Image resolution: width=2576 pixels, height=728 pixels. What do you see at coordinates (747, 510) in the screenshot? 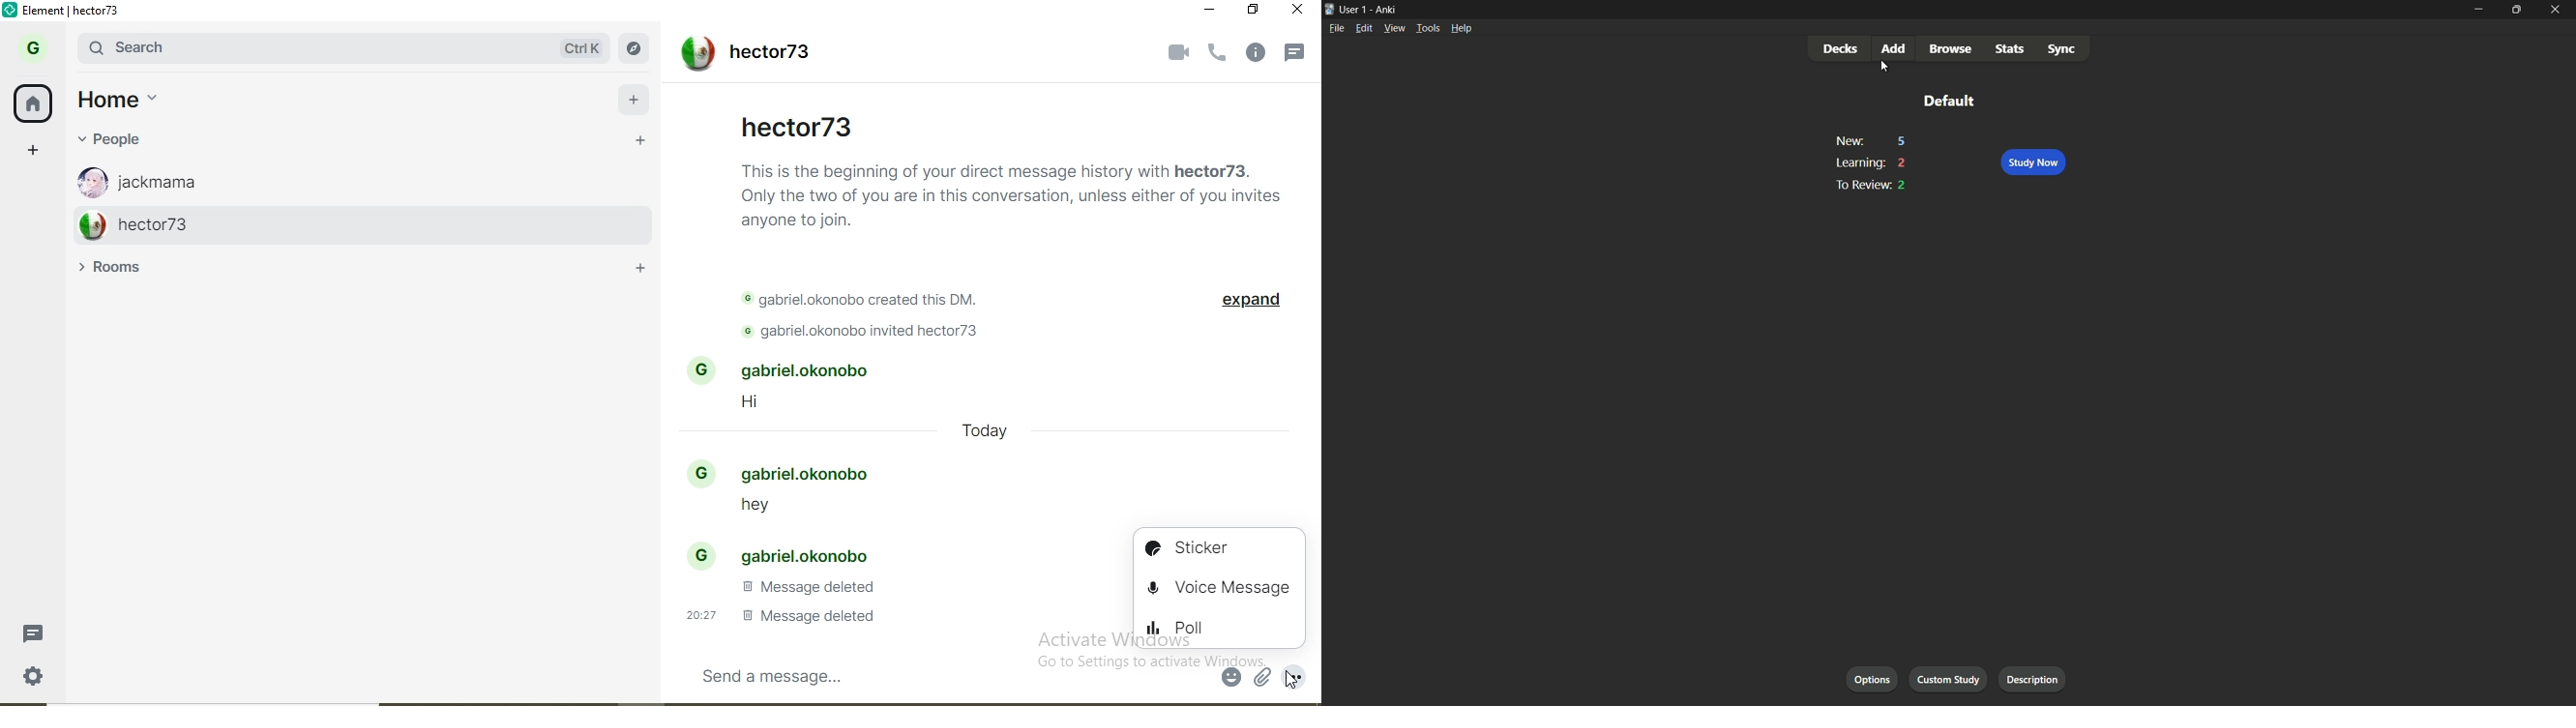
I see `hey` at bounding box center [747, 510].